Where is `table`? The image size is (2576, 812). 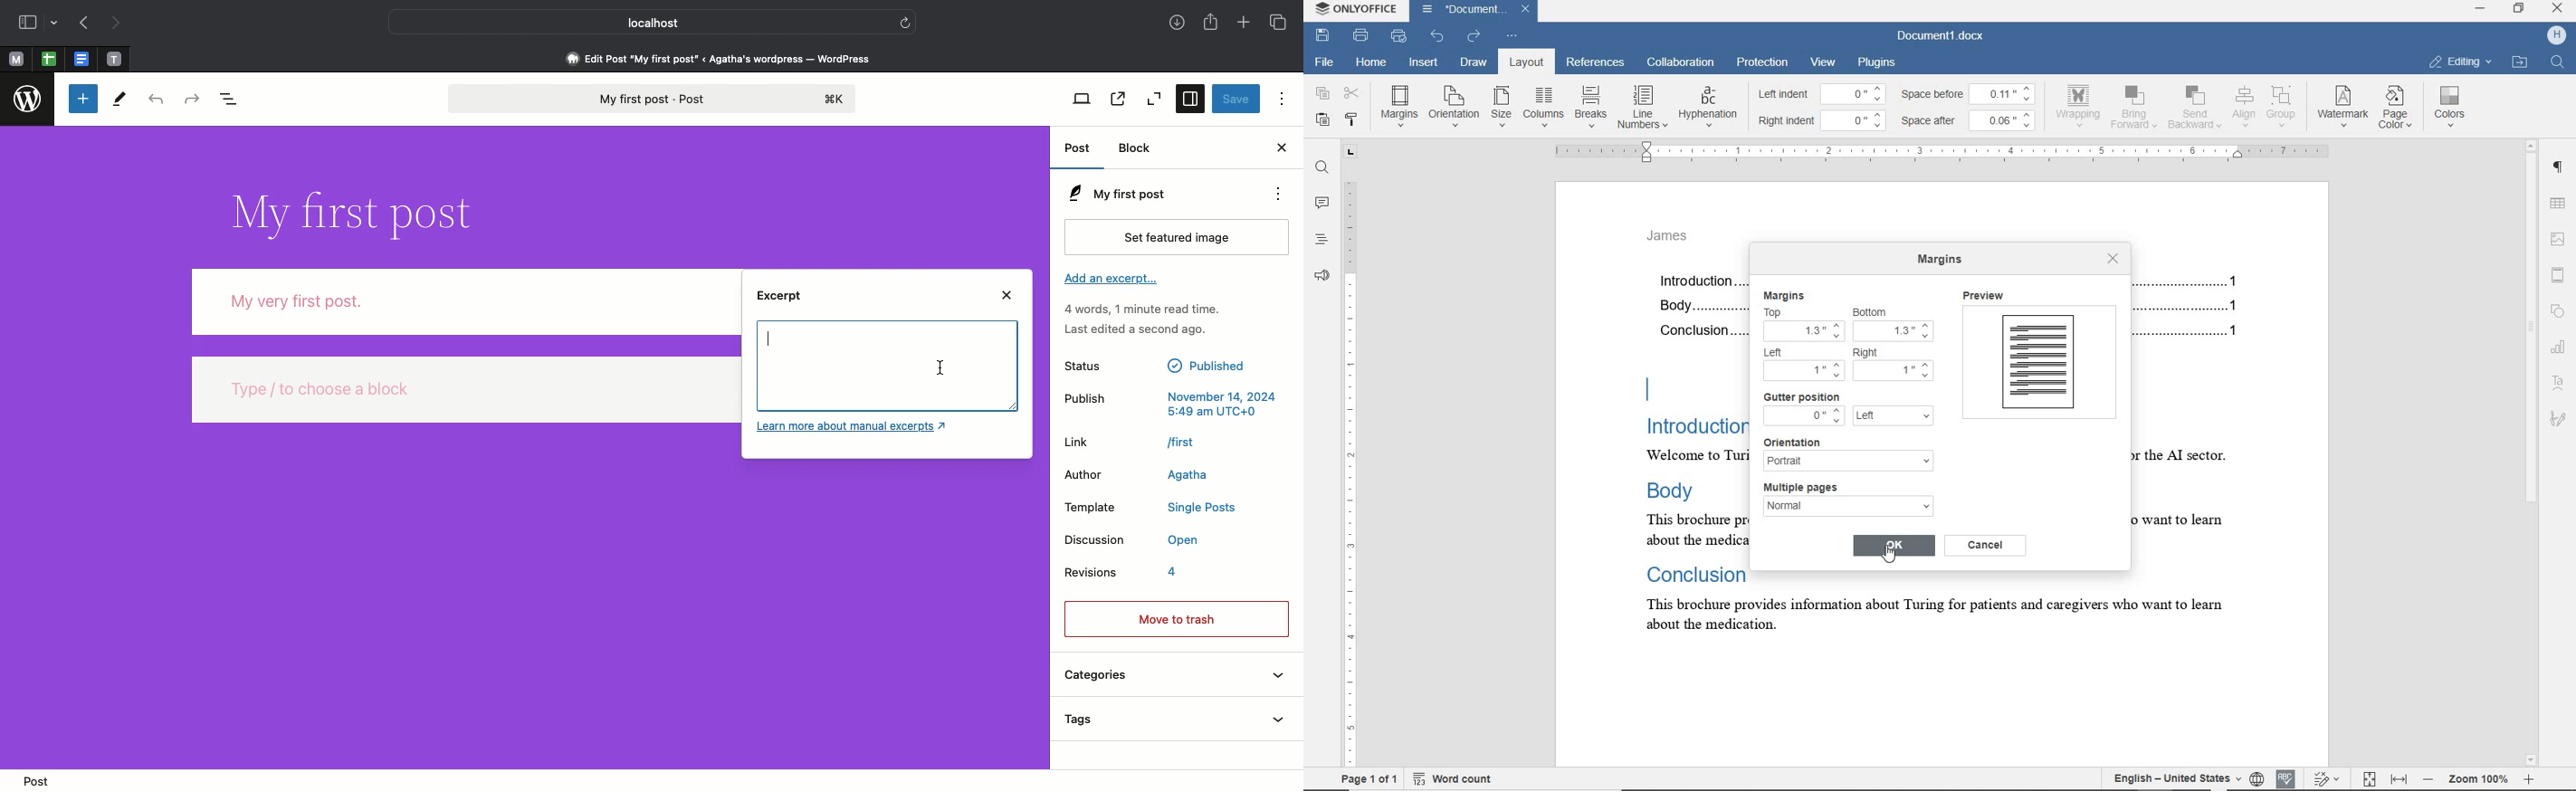 table is located at coordinates (2561, 204).